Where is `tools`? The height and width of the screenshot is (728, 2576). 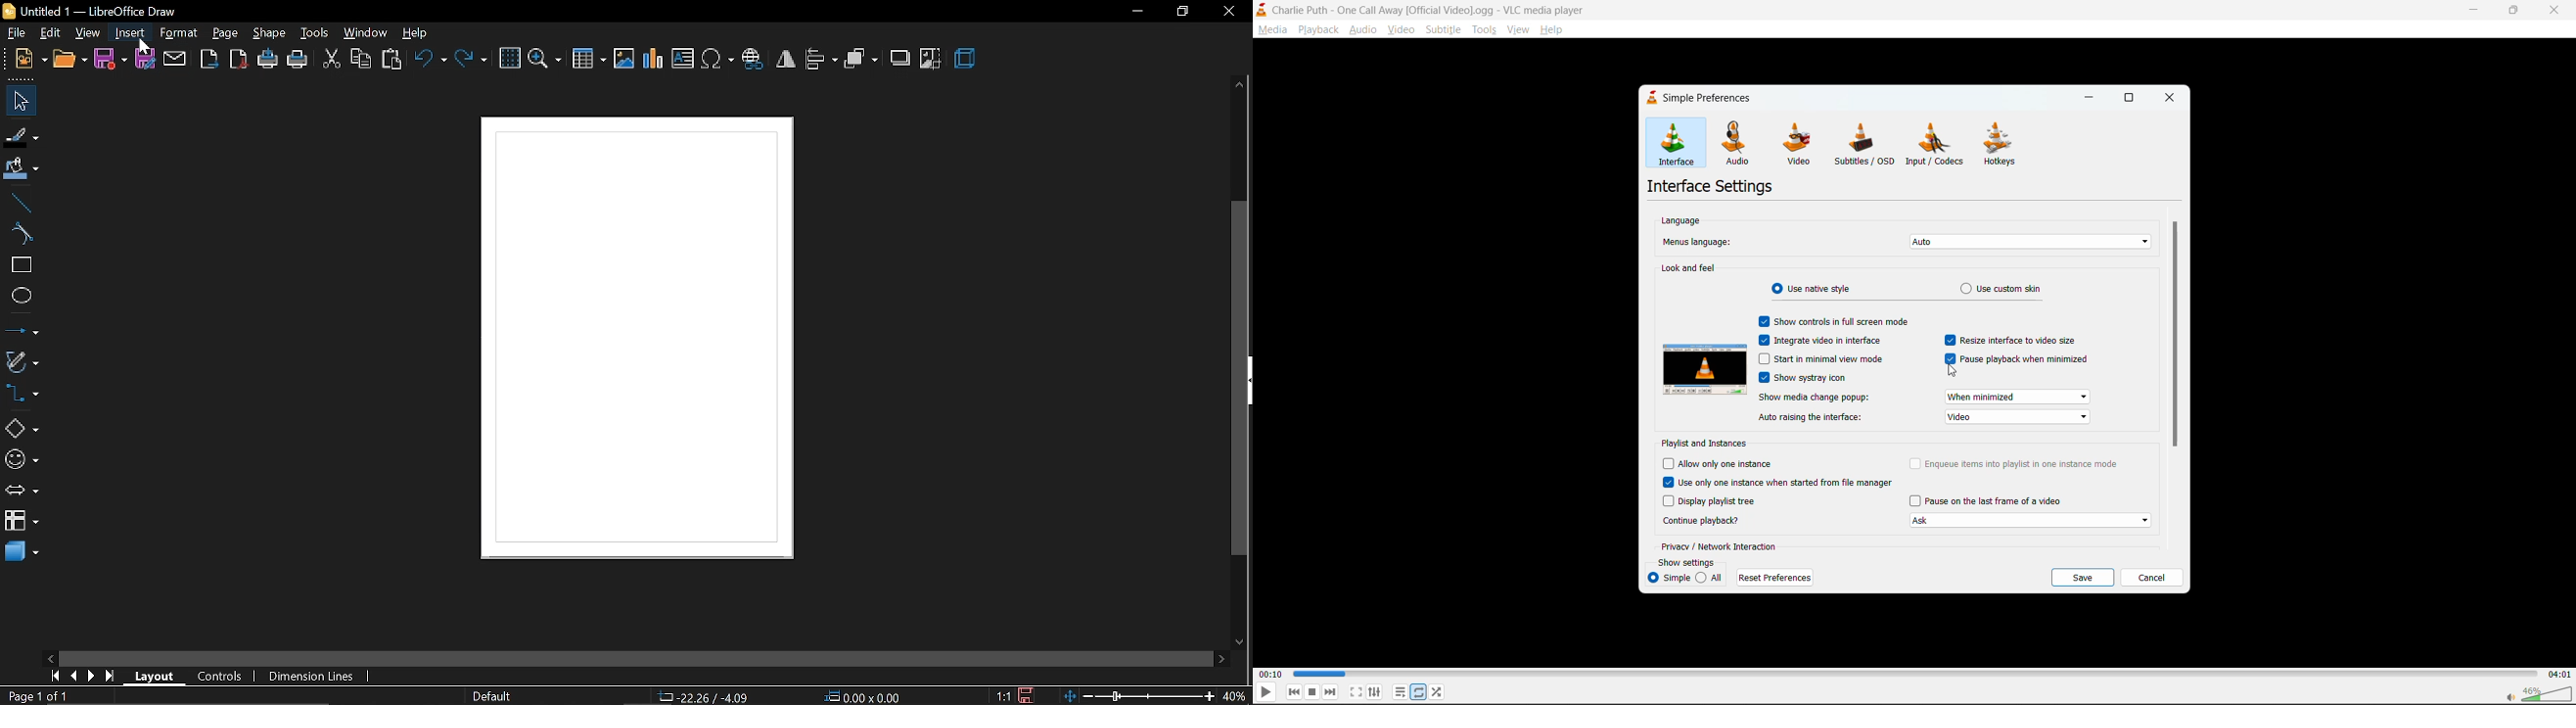 tools is located at coordinates (1485, 29).